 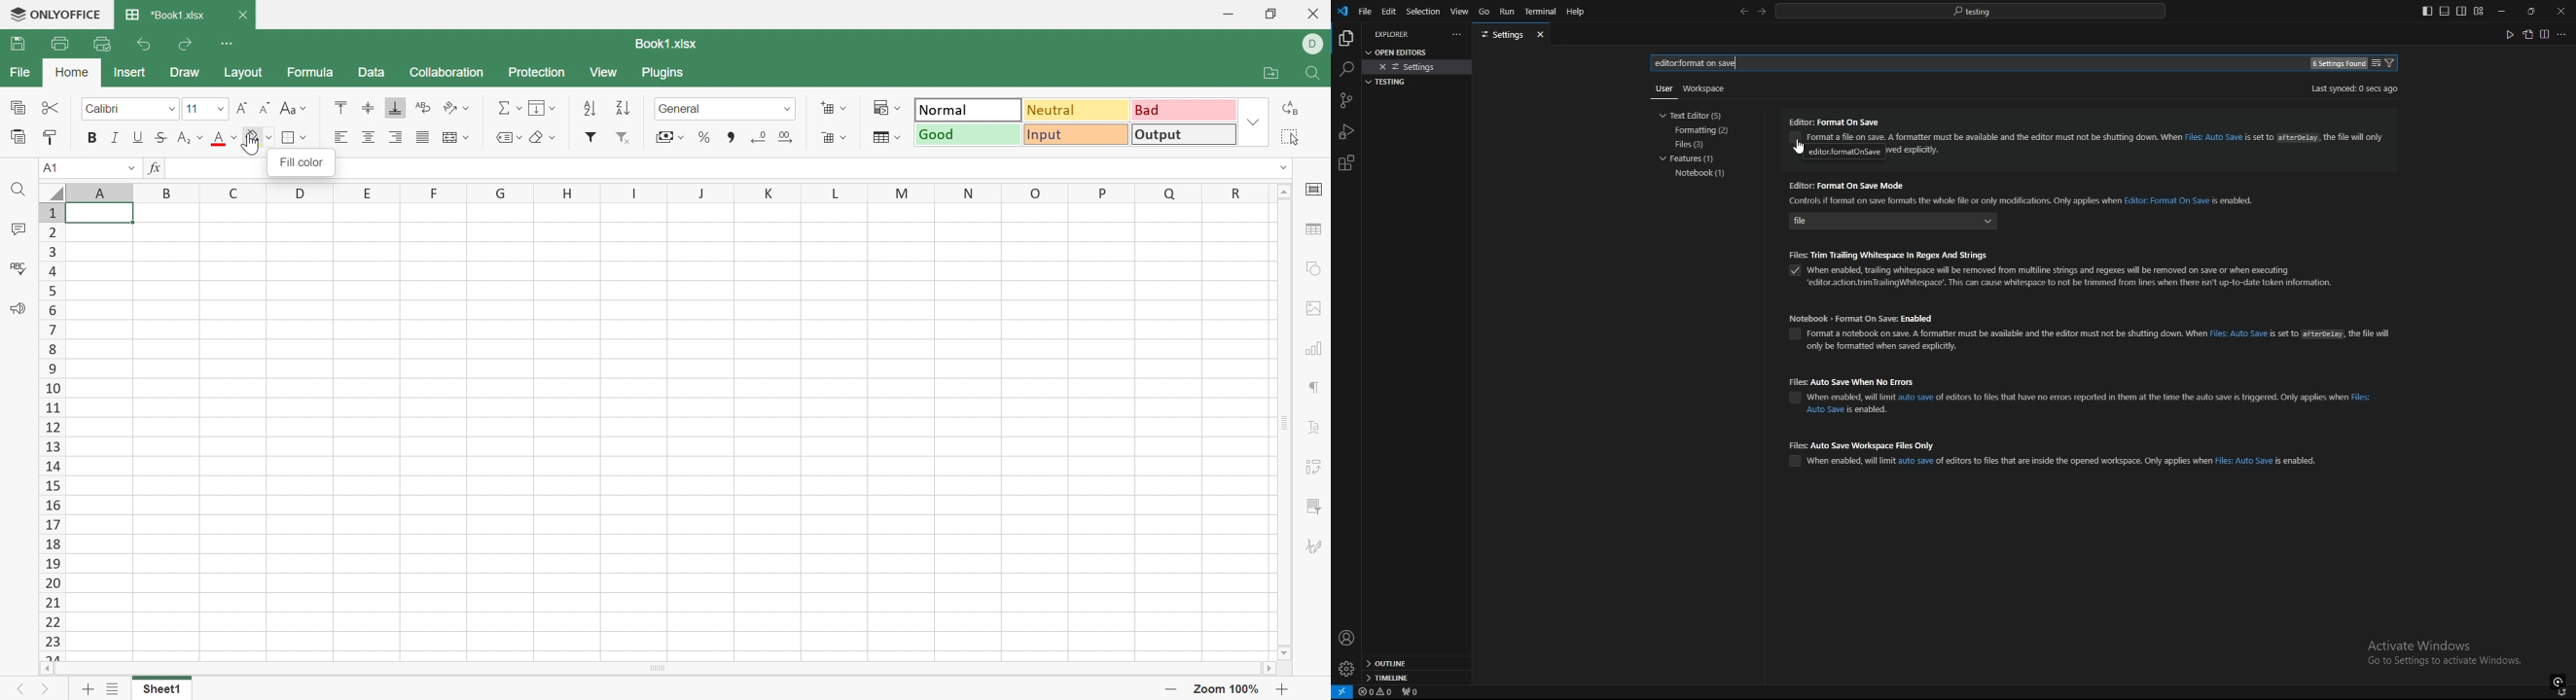 What do you see at coordinates (1484, 12) in the screenshot?
I see `go` at bounding box center [1484, 12].